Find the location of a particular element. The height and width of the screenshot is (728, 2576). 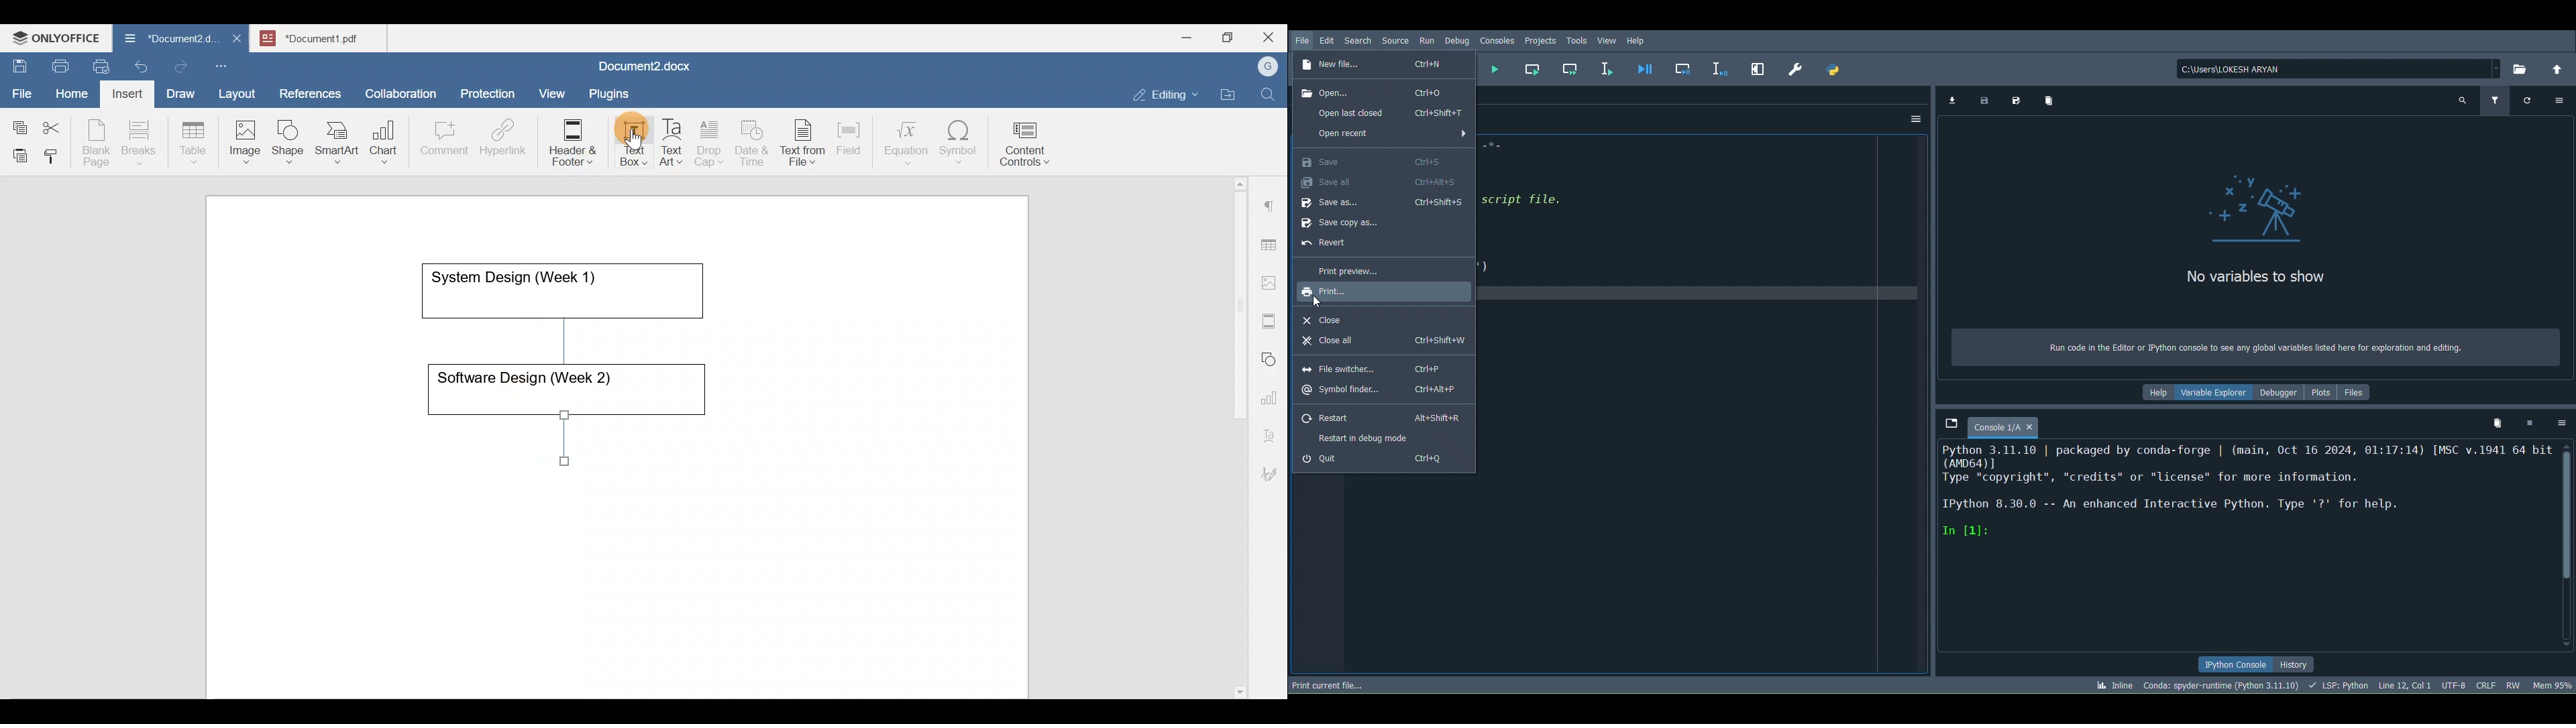

Change to parent directory is located at coordinates (2556, 71).